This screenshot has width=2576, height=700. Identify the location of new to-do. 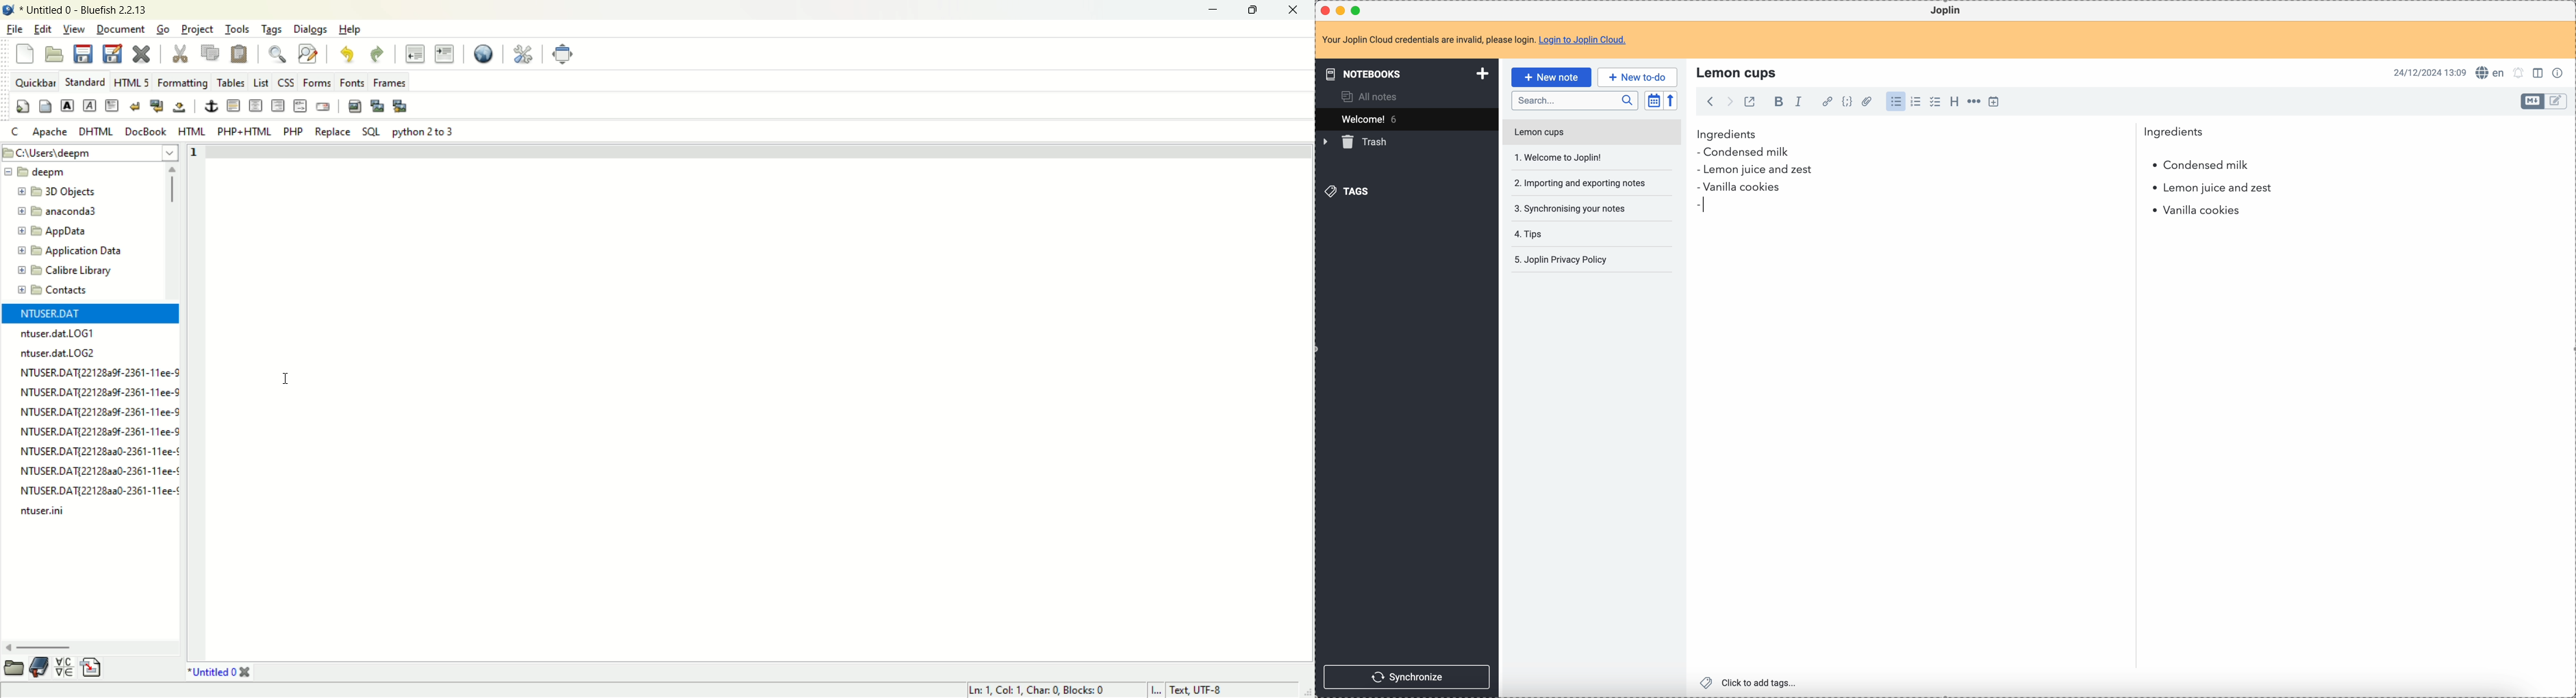
(1637, 77).